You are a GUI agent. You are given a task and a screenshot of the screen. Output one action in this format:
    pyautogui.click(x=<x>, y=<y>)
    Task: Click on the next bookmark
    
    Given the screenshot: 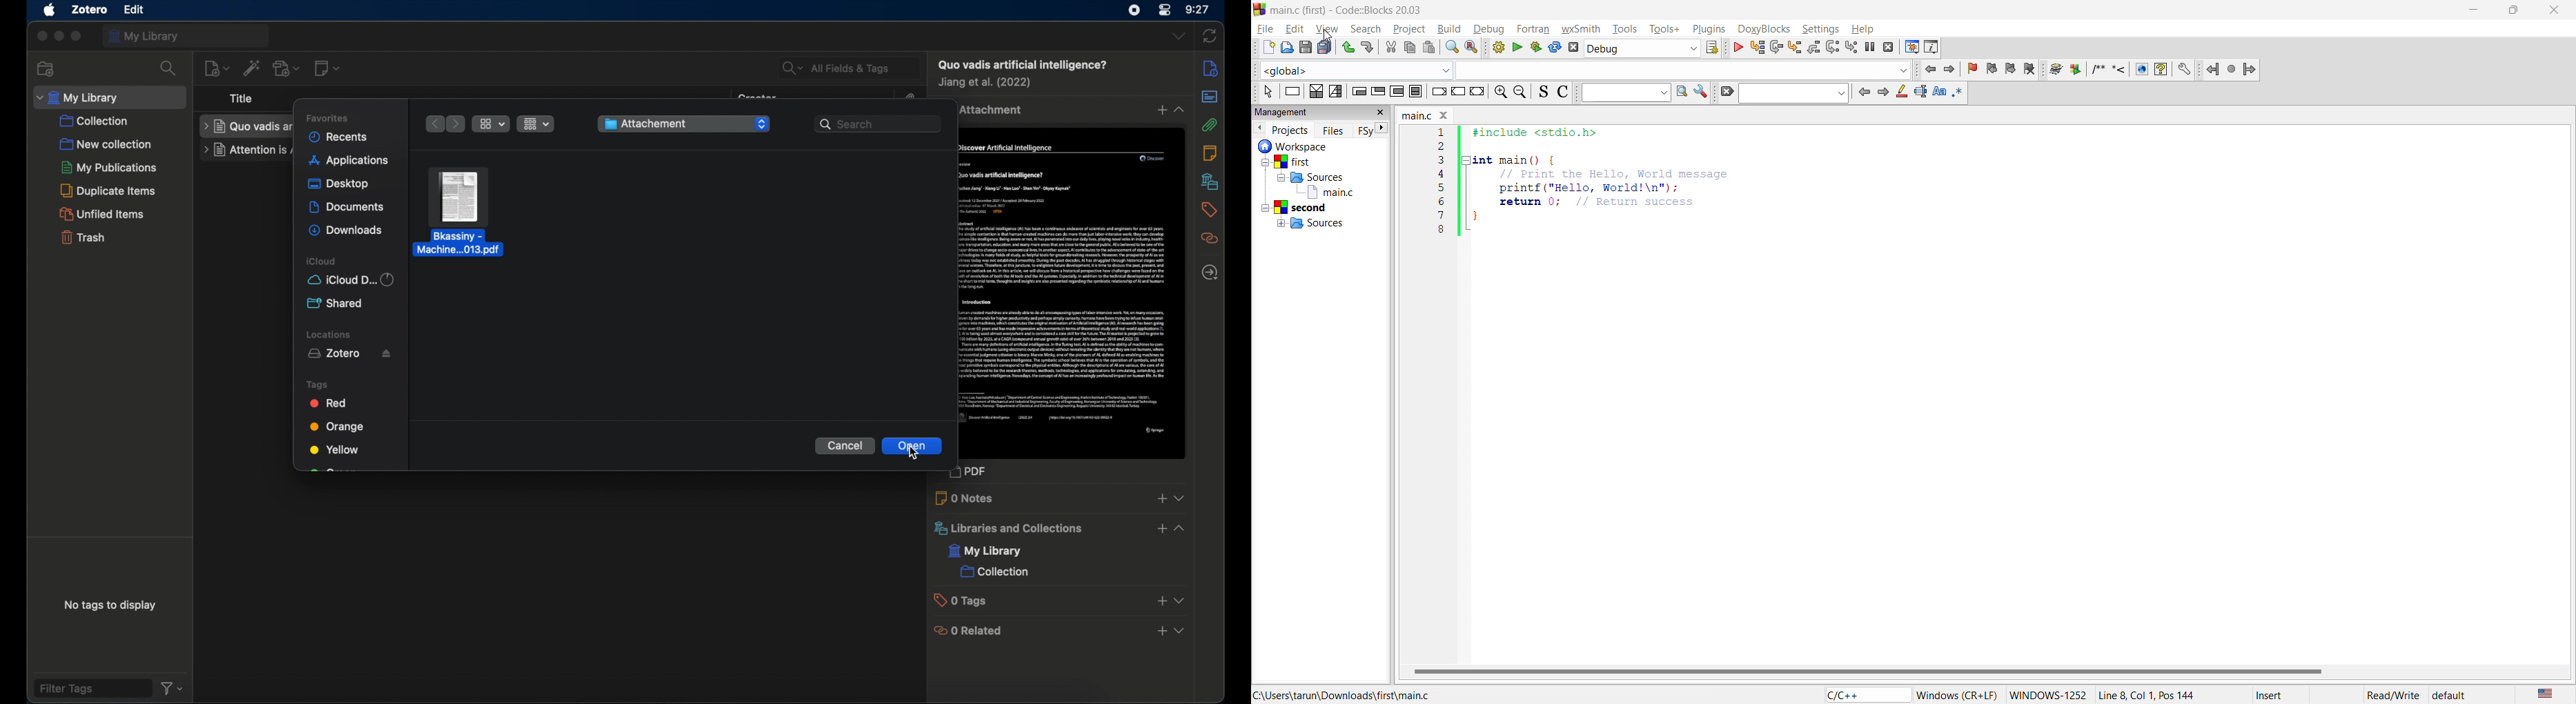 What is the action you would take?
    pyautogui.click(x=2010, y=69)
    